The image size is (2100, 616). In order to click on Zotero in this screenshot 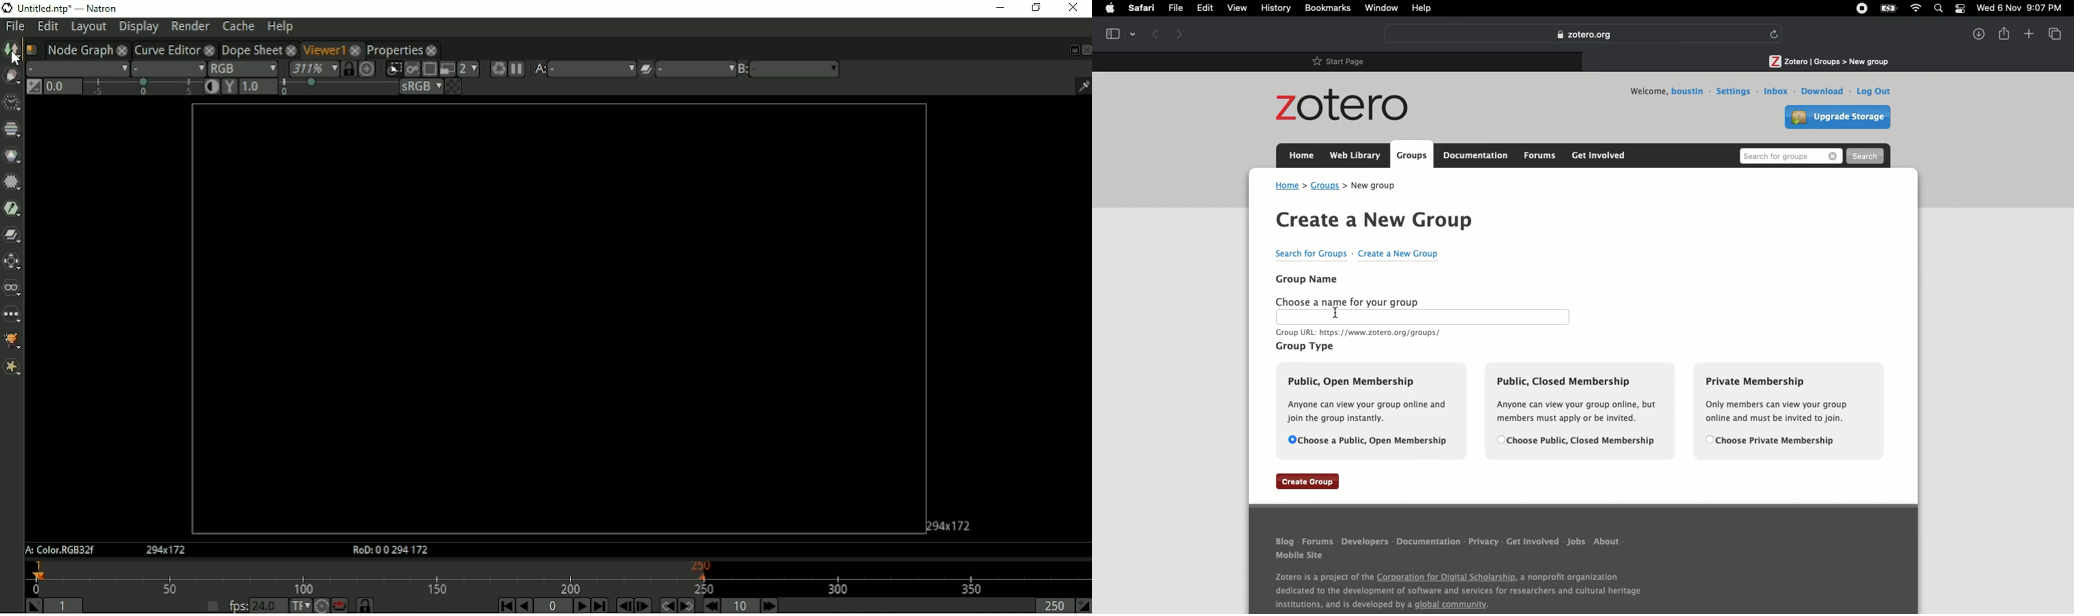, I will do `click(1346, 106)`.